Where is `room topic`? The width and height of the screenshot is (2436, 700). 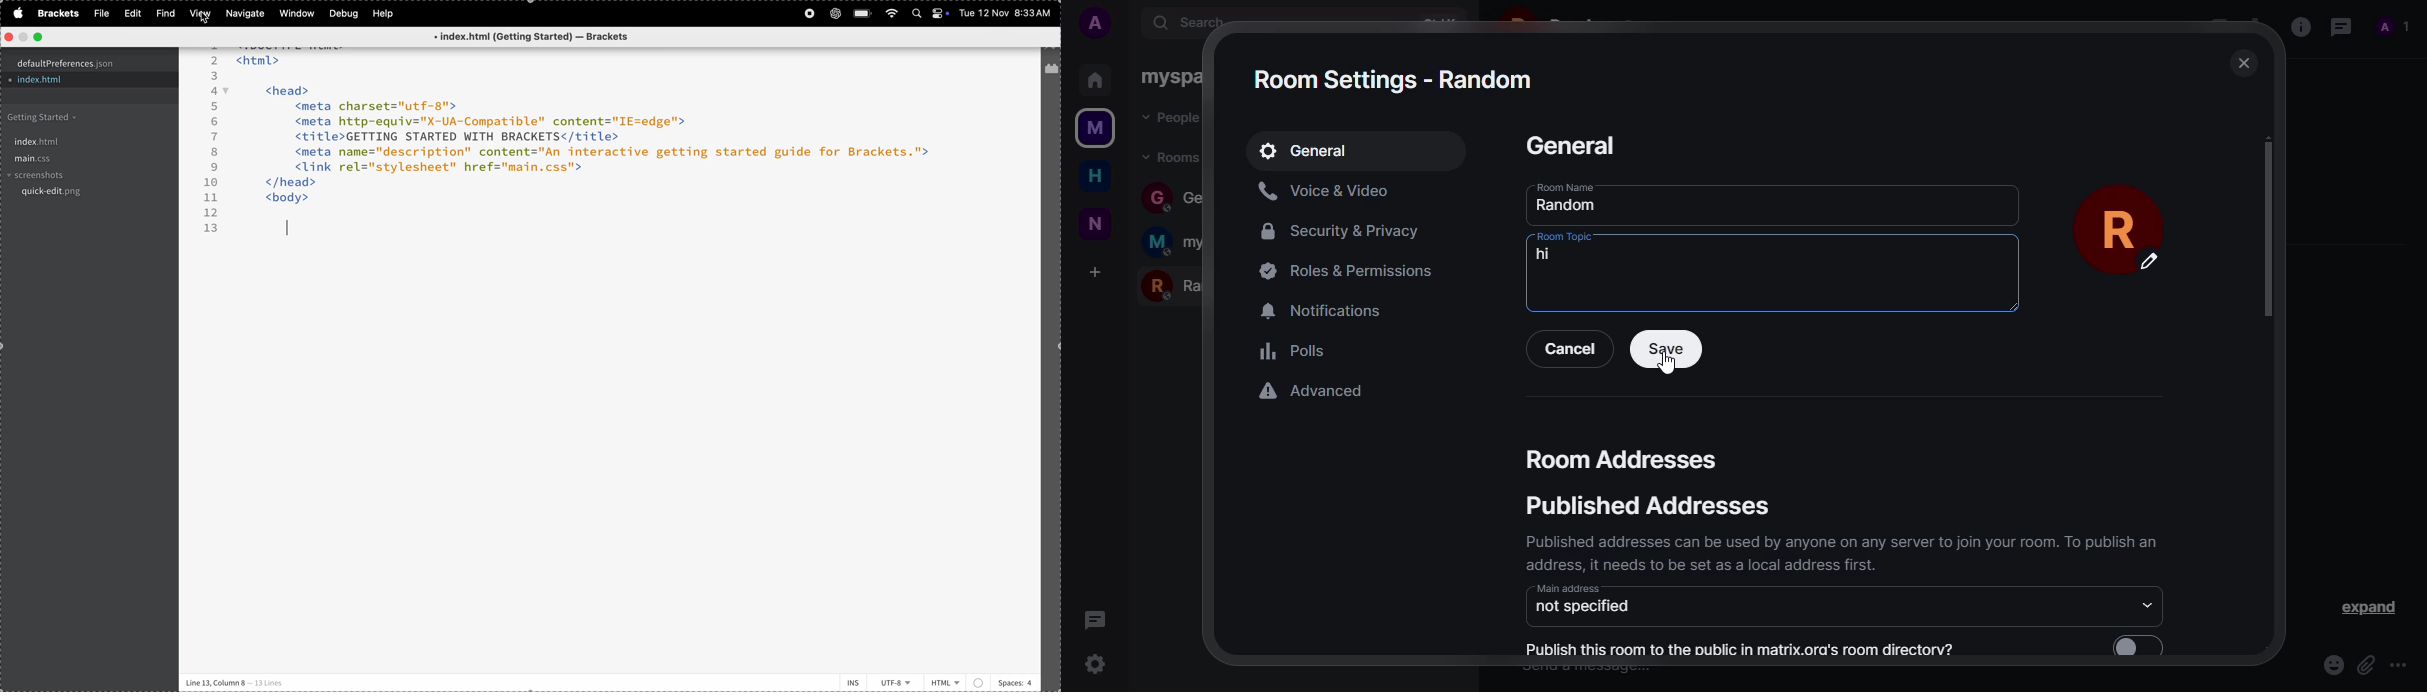 room topic is located at coordinates (1566, 236).